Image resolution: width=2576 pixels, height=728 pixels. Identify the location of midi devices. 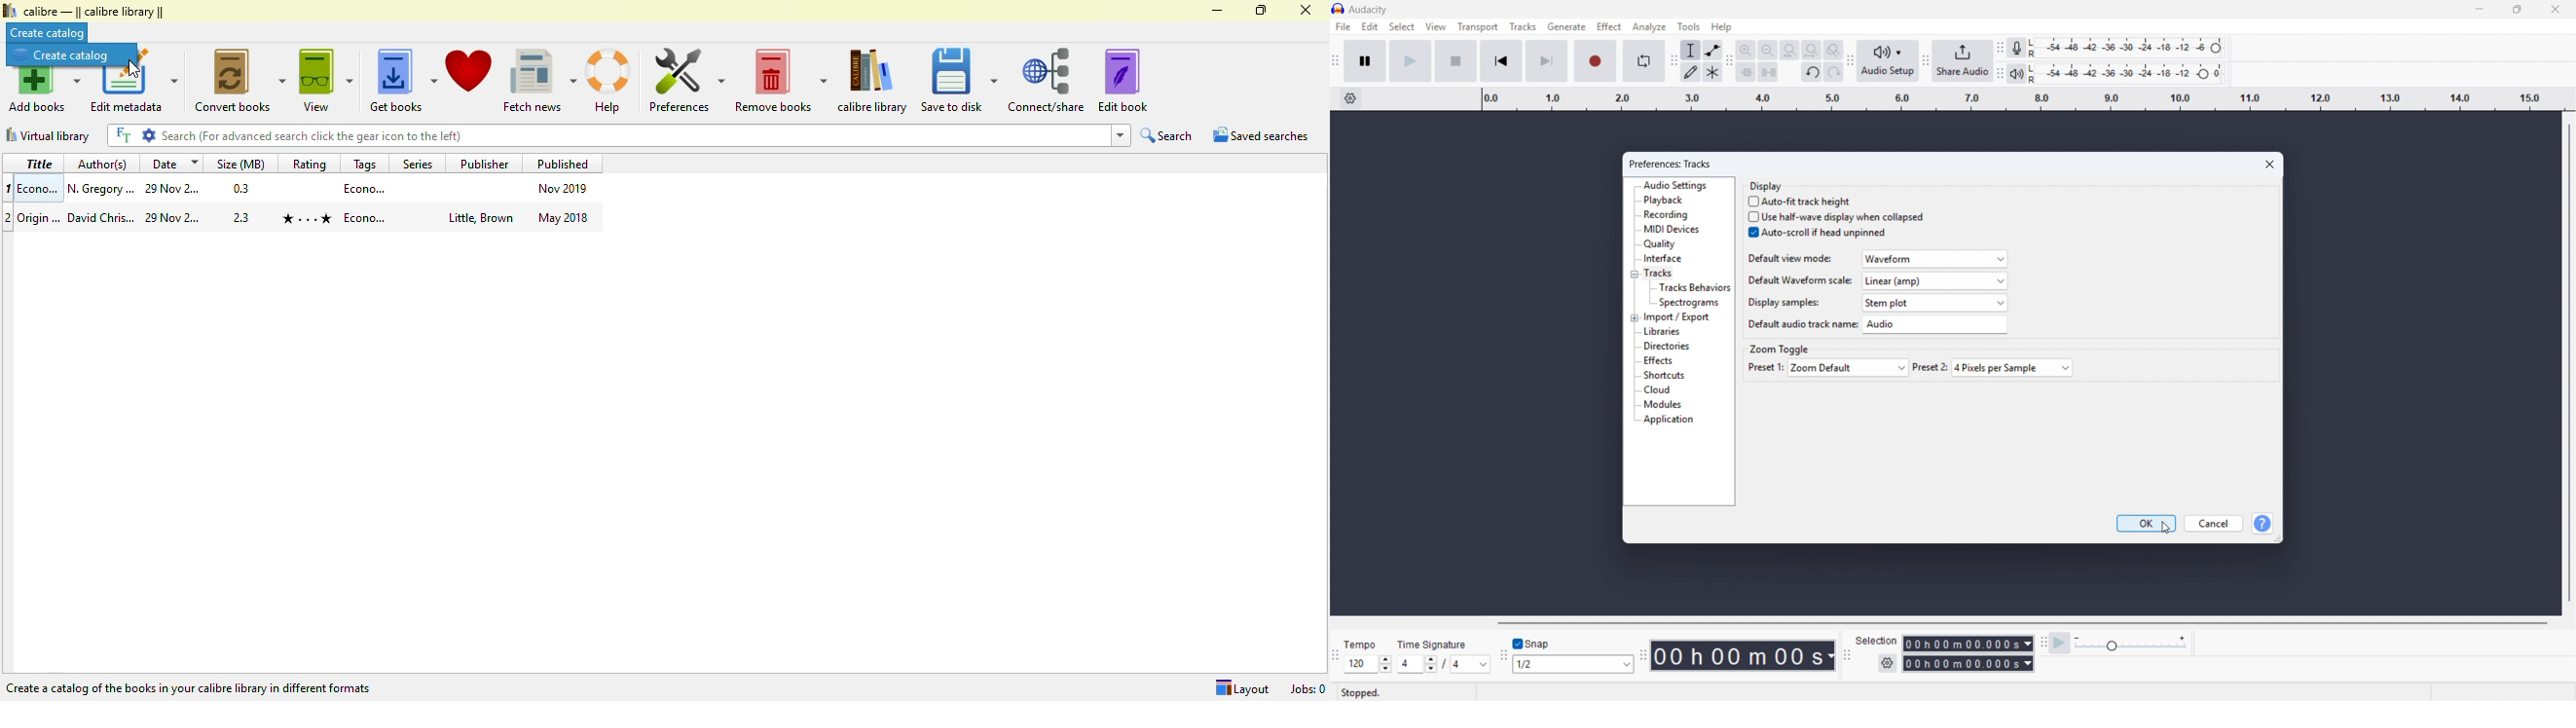
(1671, 229).